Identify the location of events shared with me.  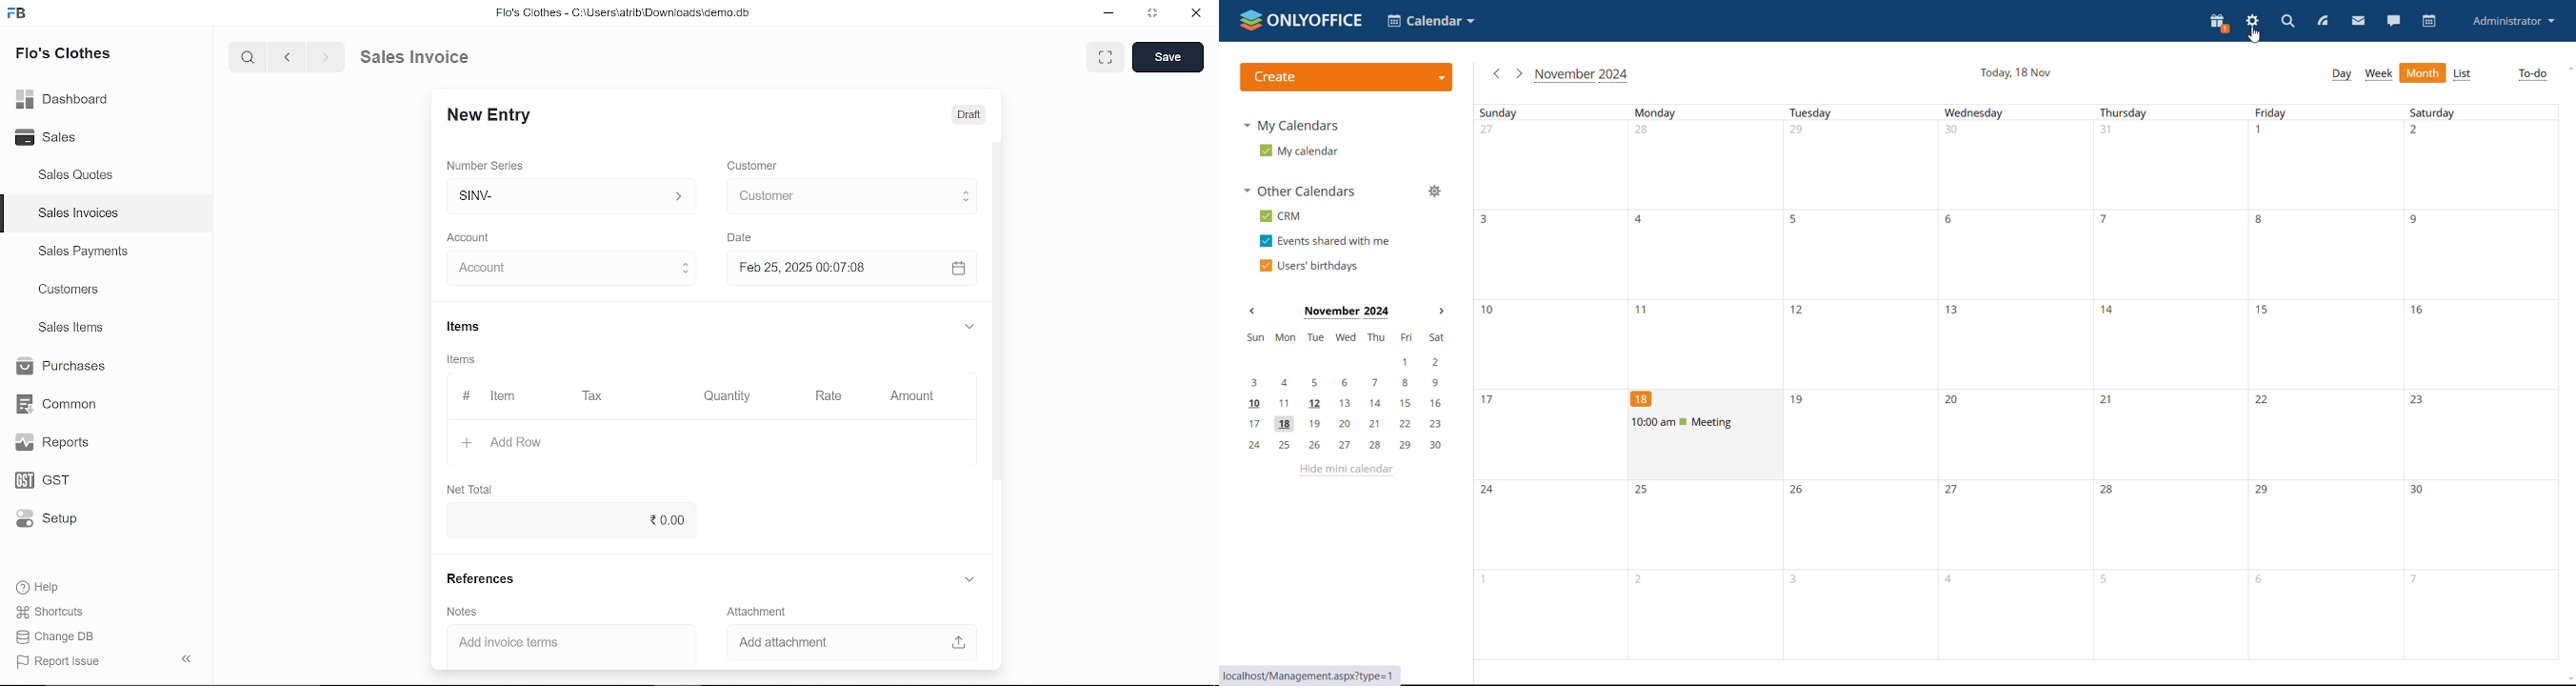
(1326, 241).